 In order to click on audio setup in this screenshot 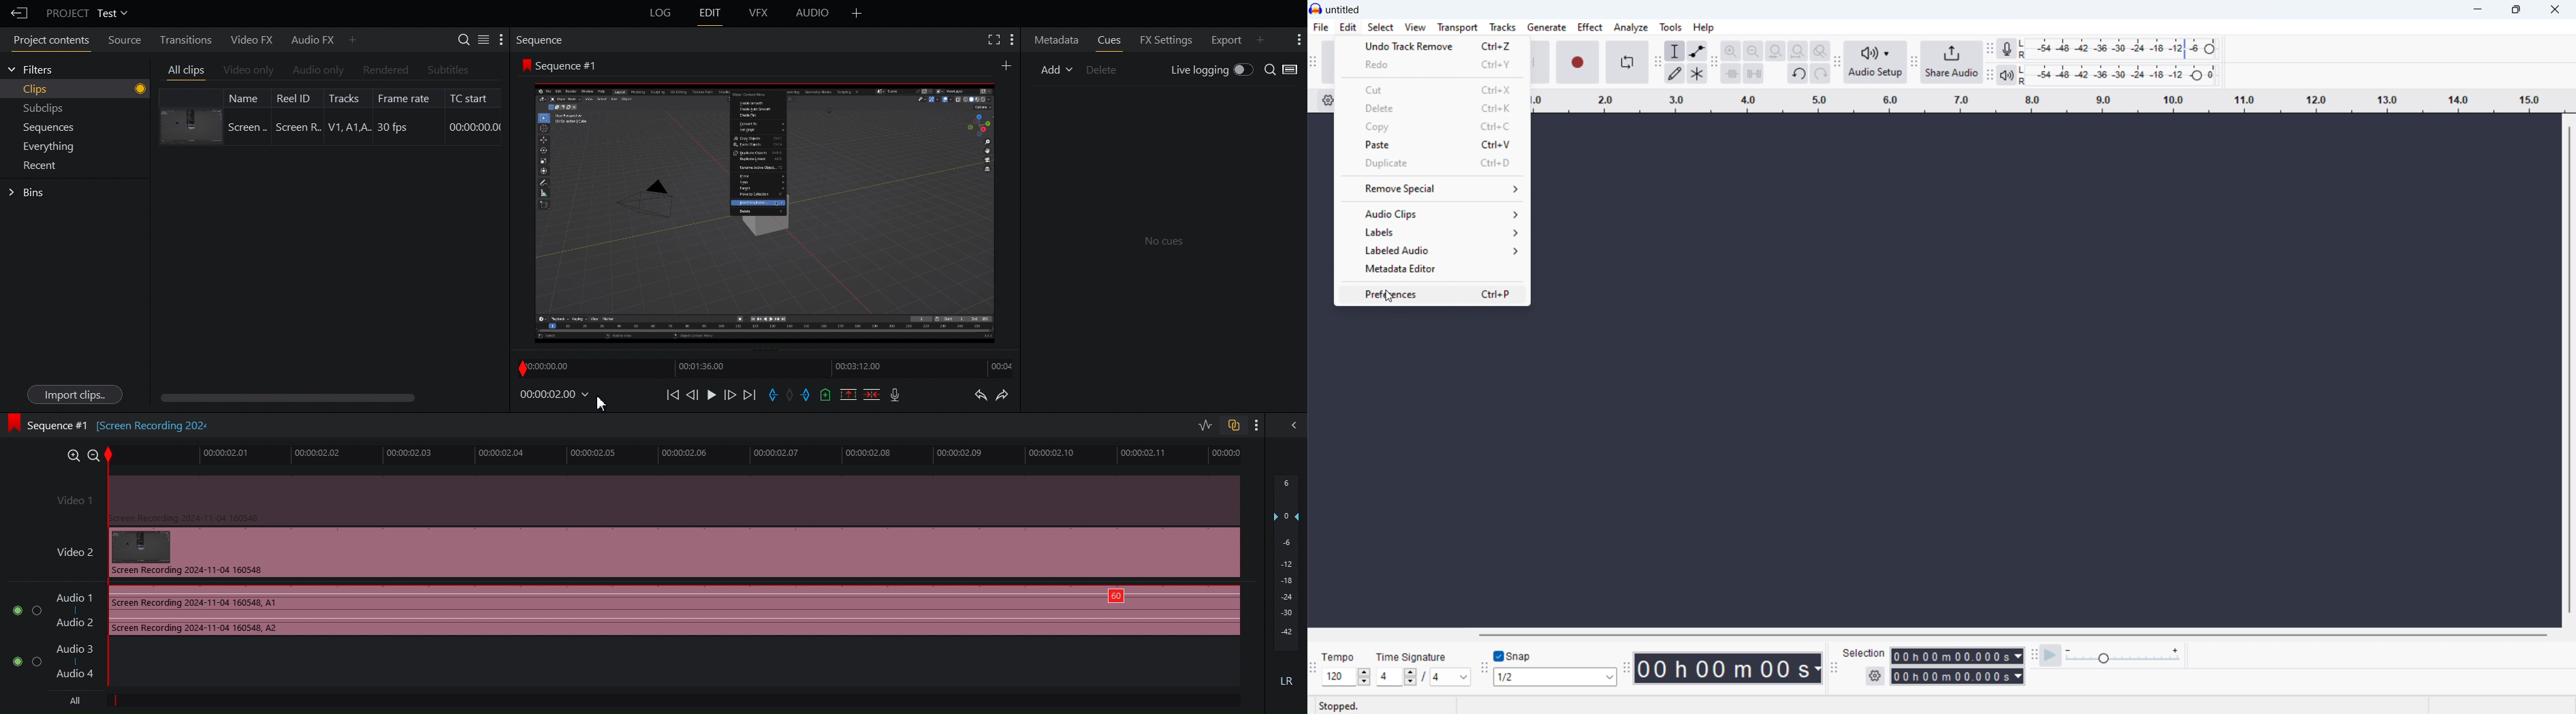, I will do `click(1875, 62)`.